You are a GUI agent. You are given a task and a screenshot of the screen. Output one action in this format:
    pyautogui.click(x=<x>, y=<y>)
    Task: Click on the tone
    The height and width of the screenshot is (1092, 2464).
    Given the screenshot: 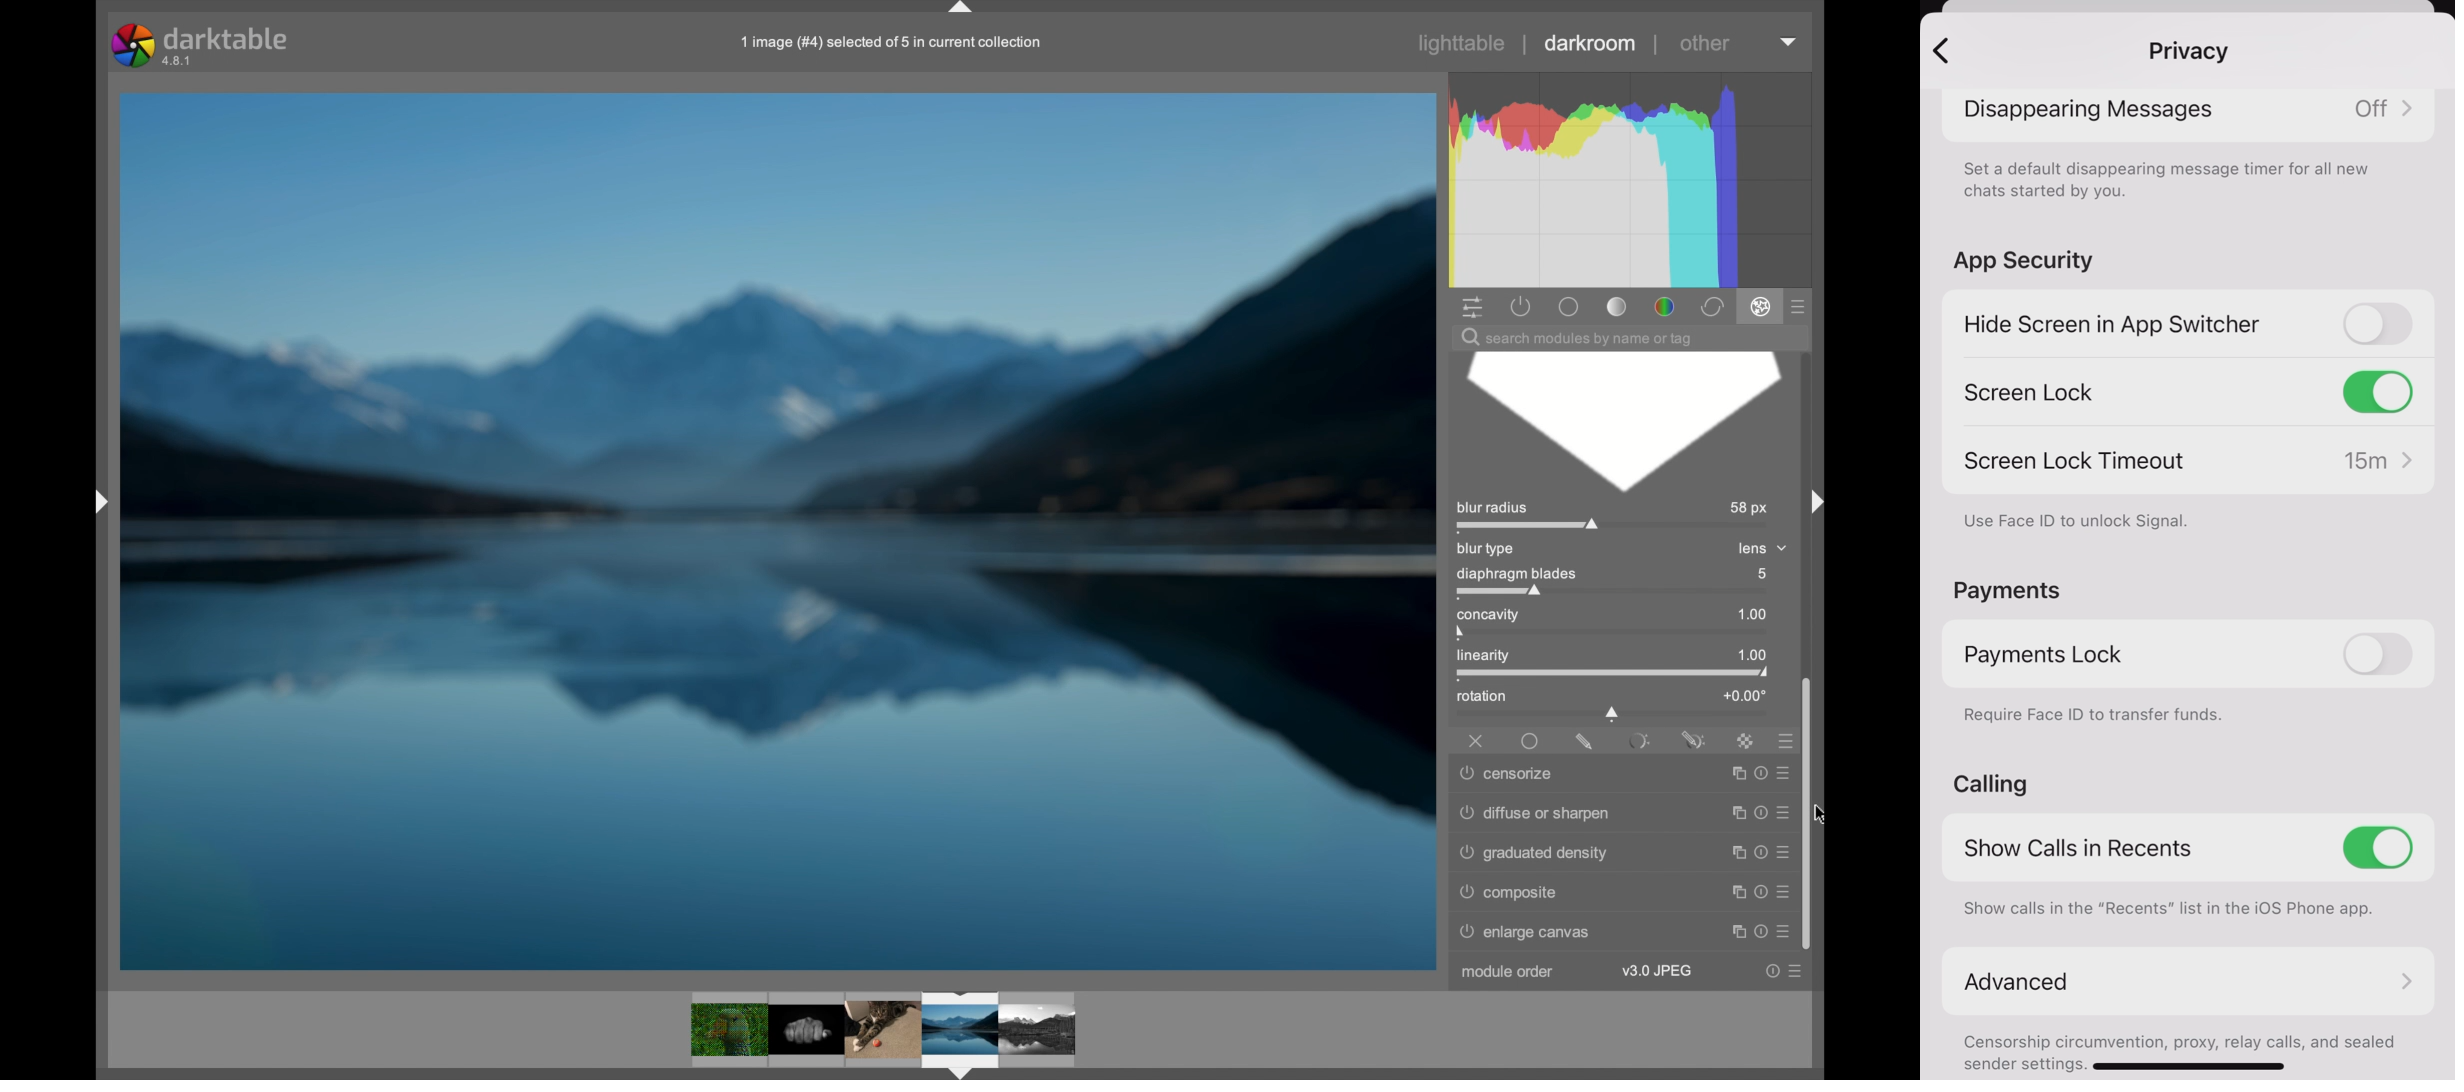 What is the action you would take?
    pyautogui.click(x=1616, y=306)
    